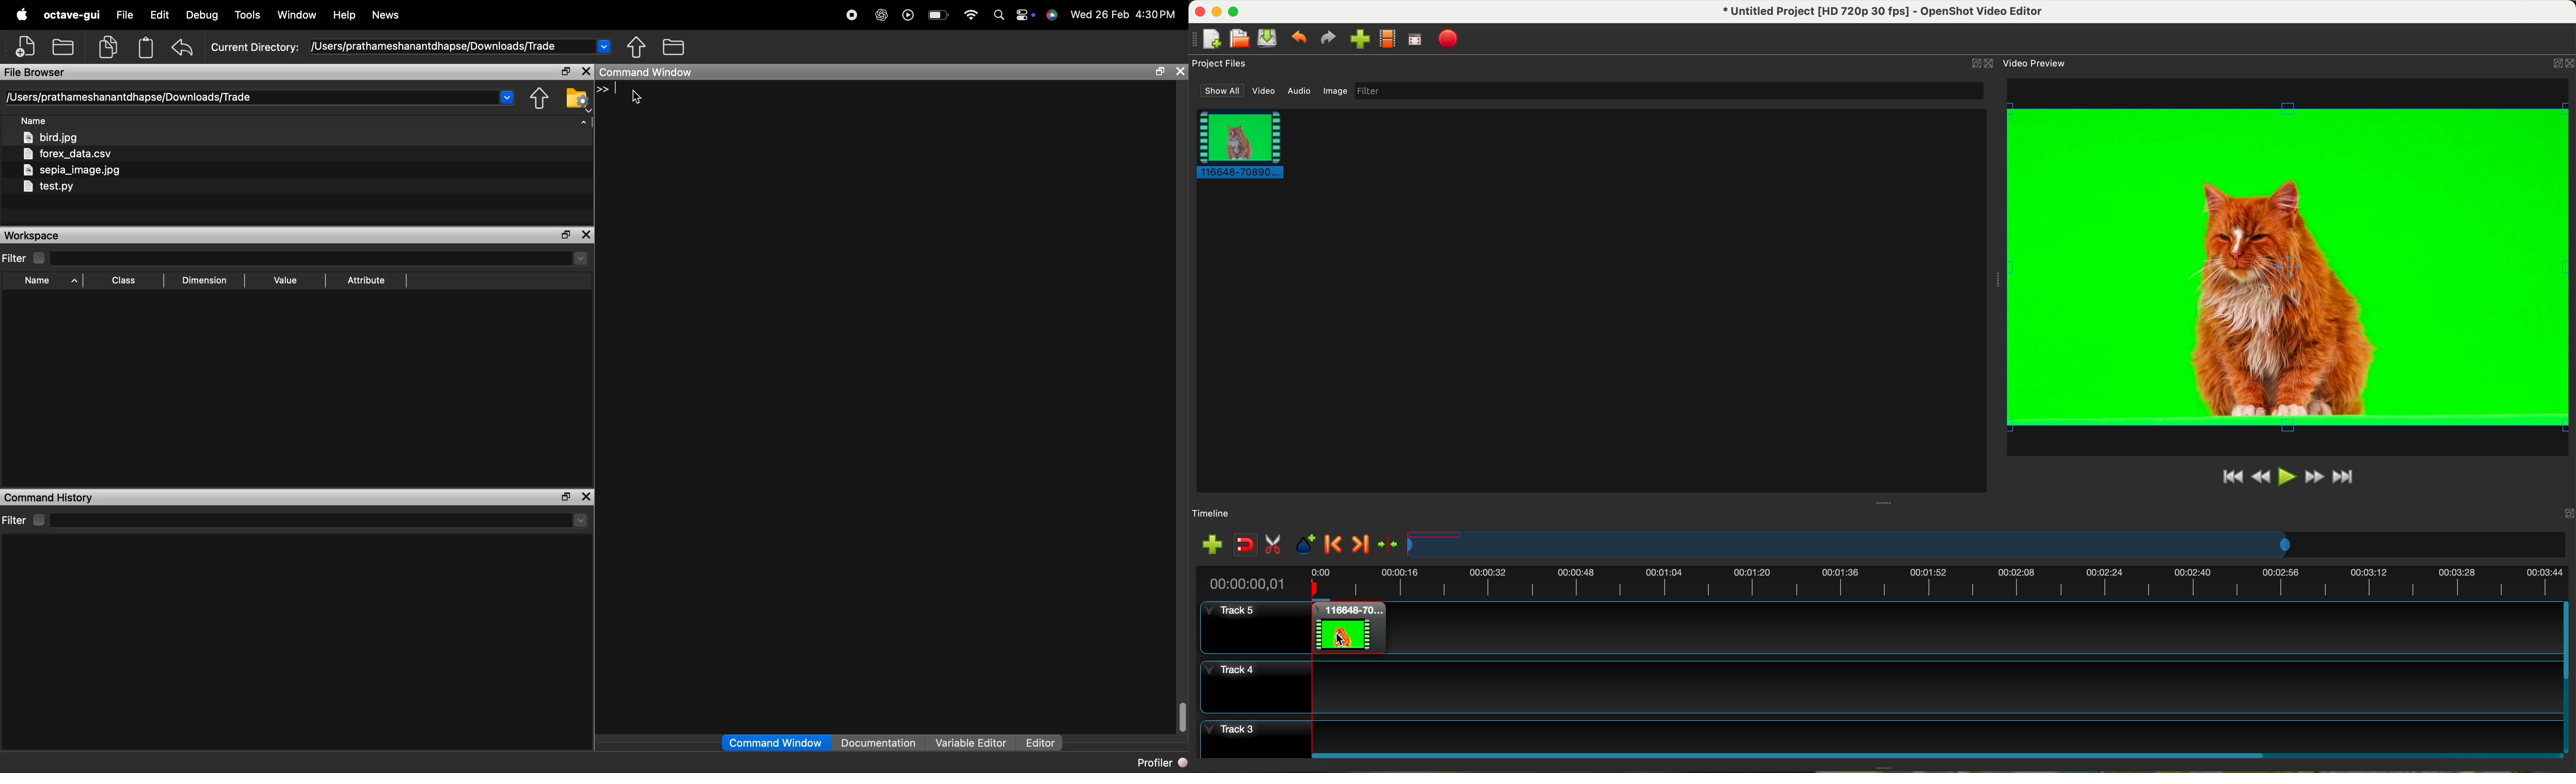  I want to click on Current Directory:, so click(255, 47).